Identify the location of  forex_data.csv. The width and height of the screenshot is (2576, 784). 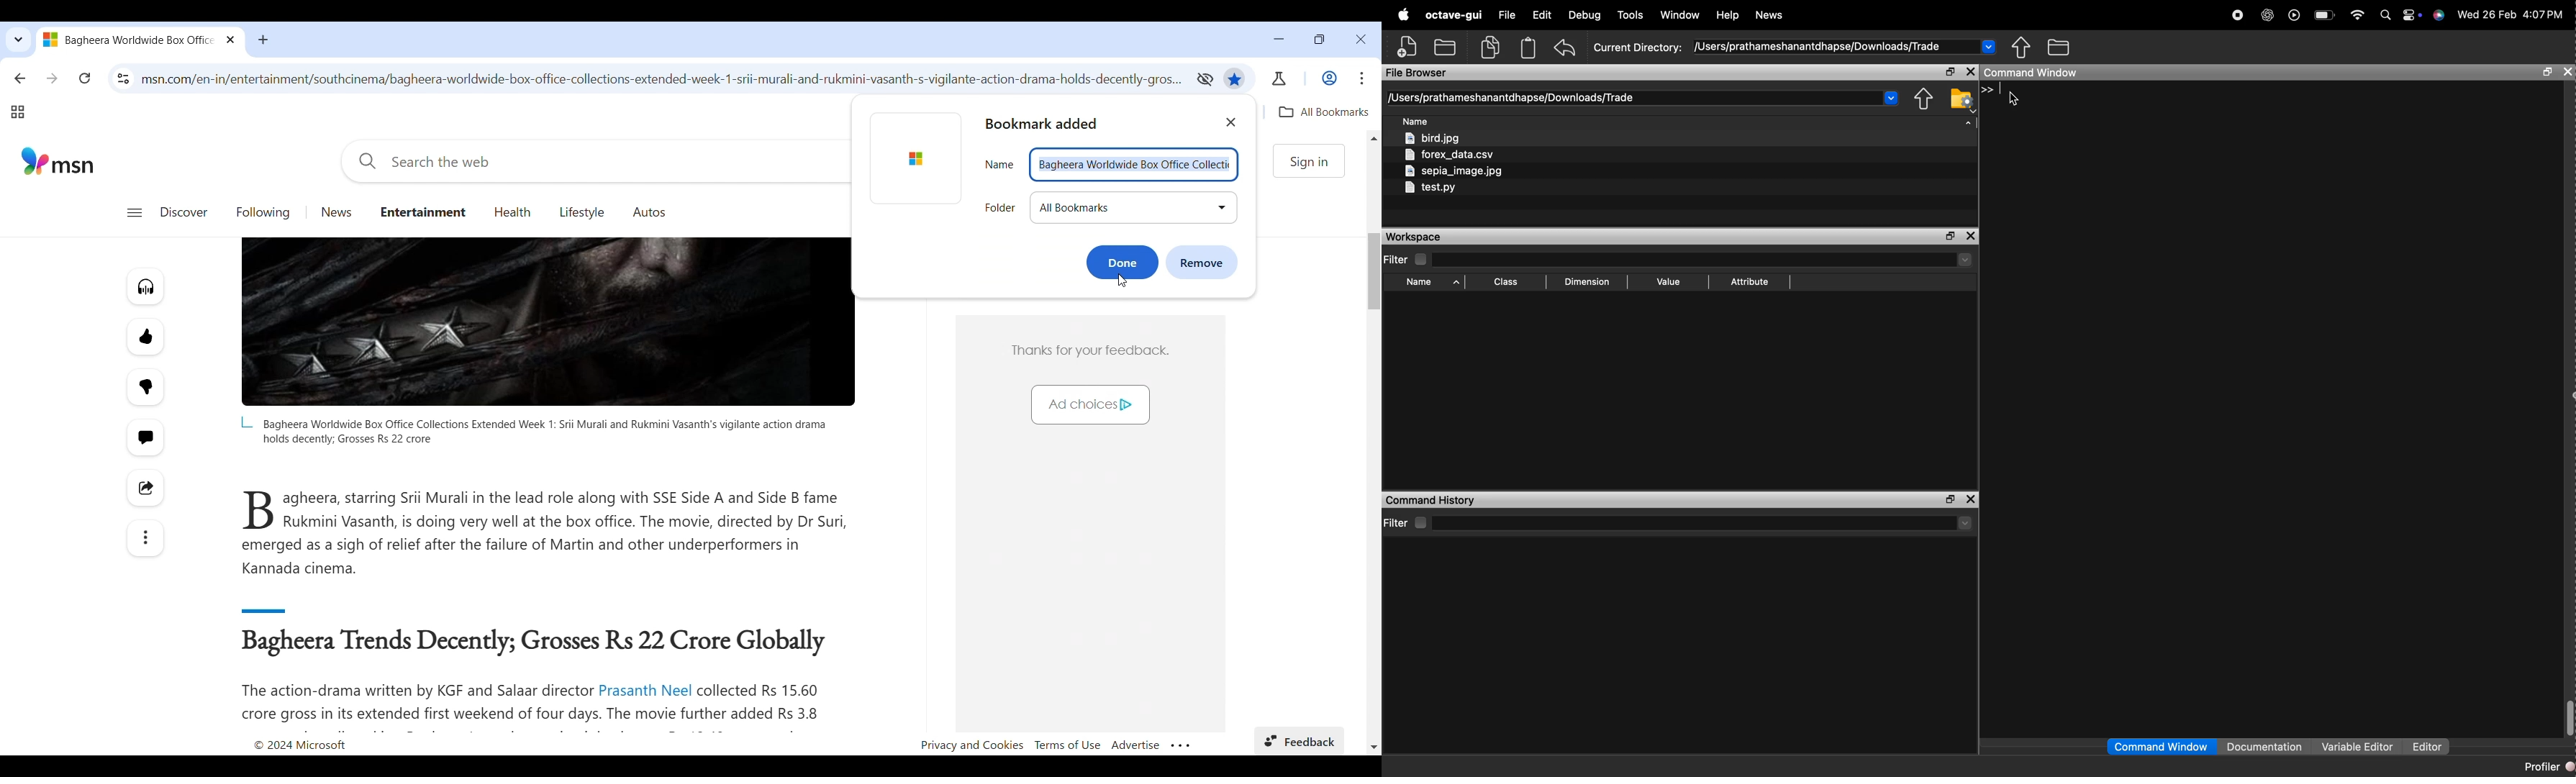
(1449, 154).